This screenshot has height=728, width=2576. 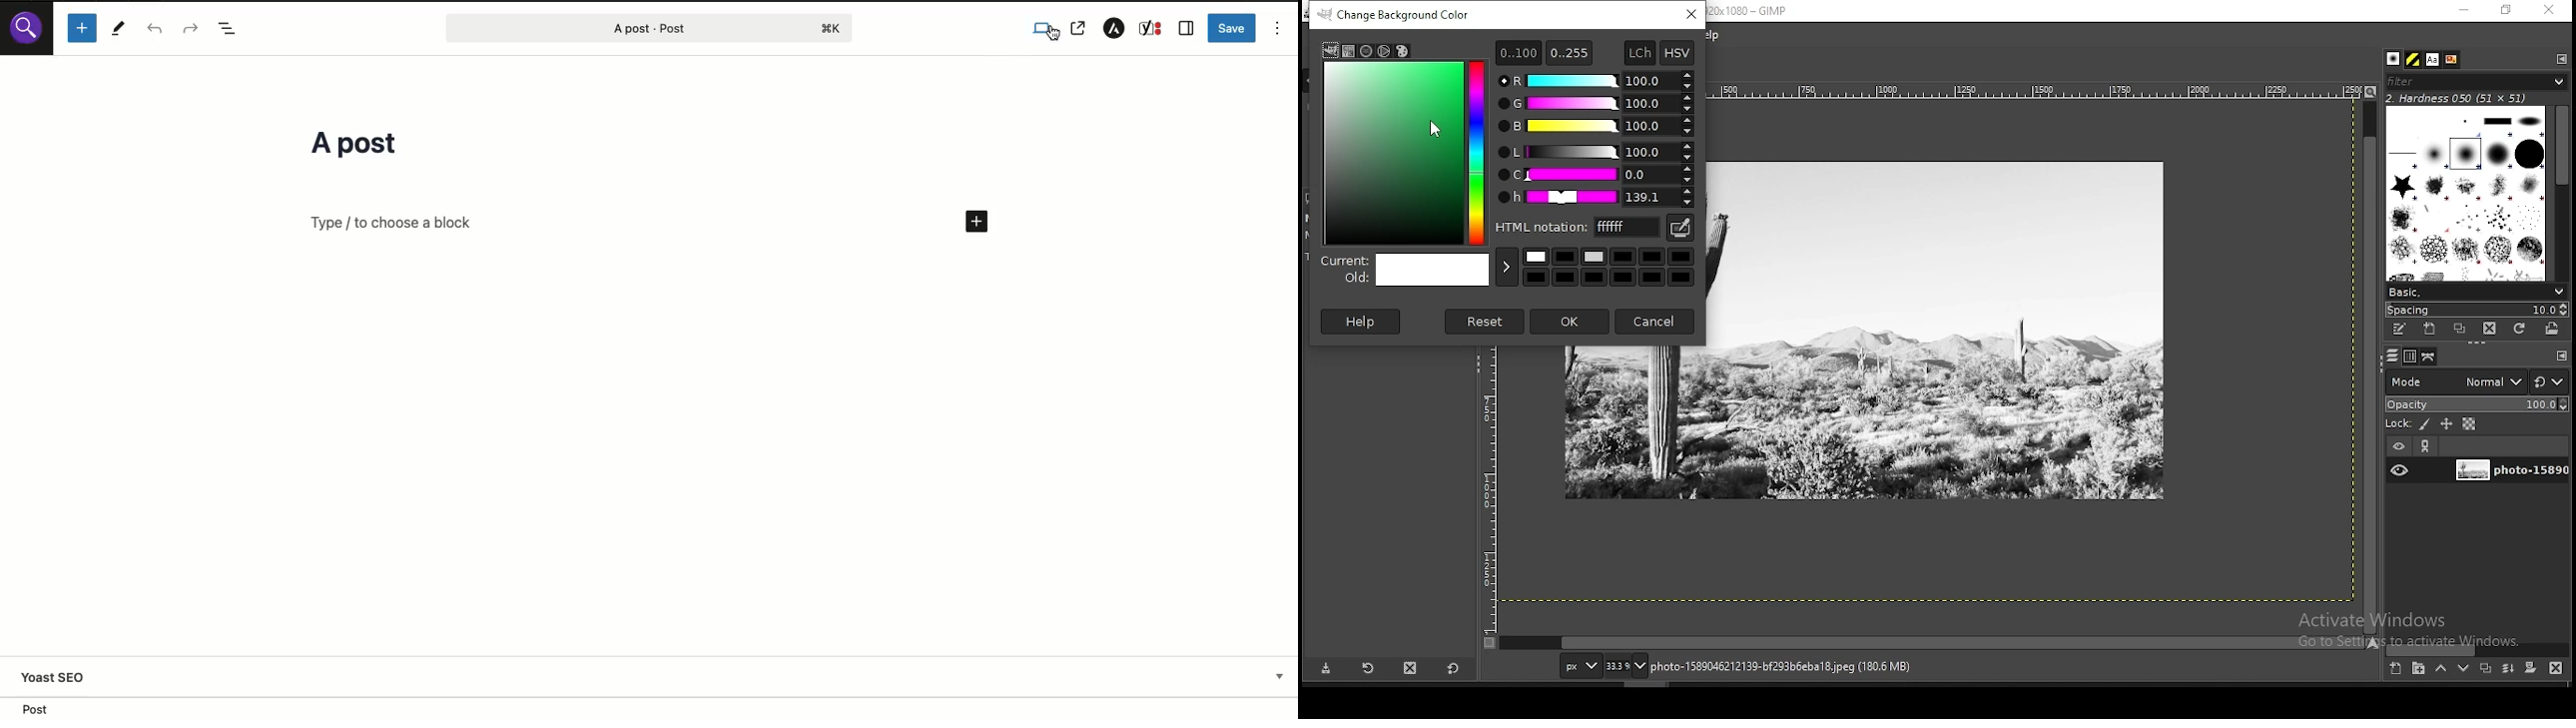 What do you see at coordinates (231, 29) in the screenshot?
I see `Doc overview` at bounding box center [231, 29].